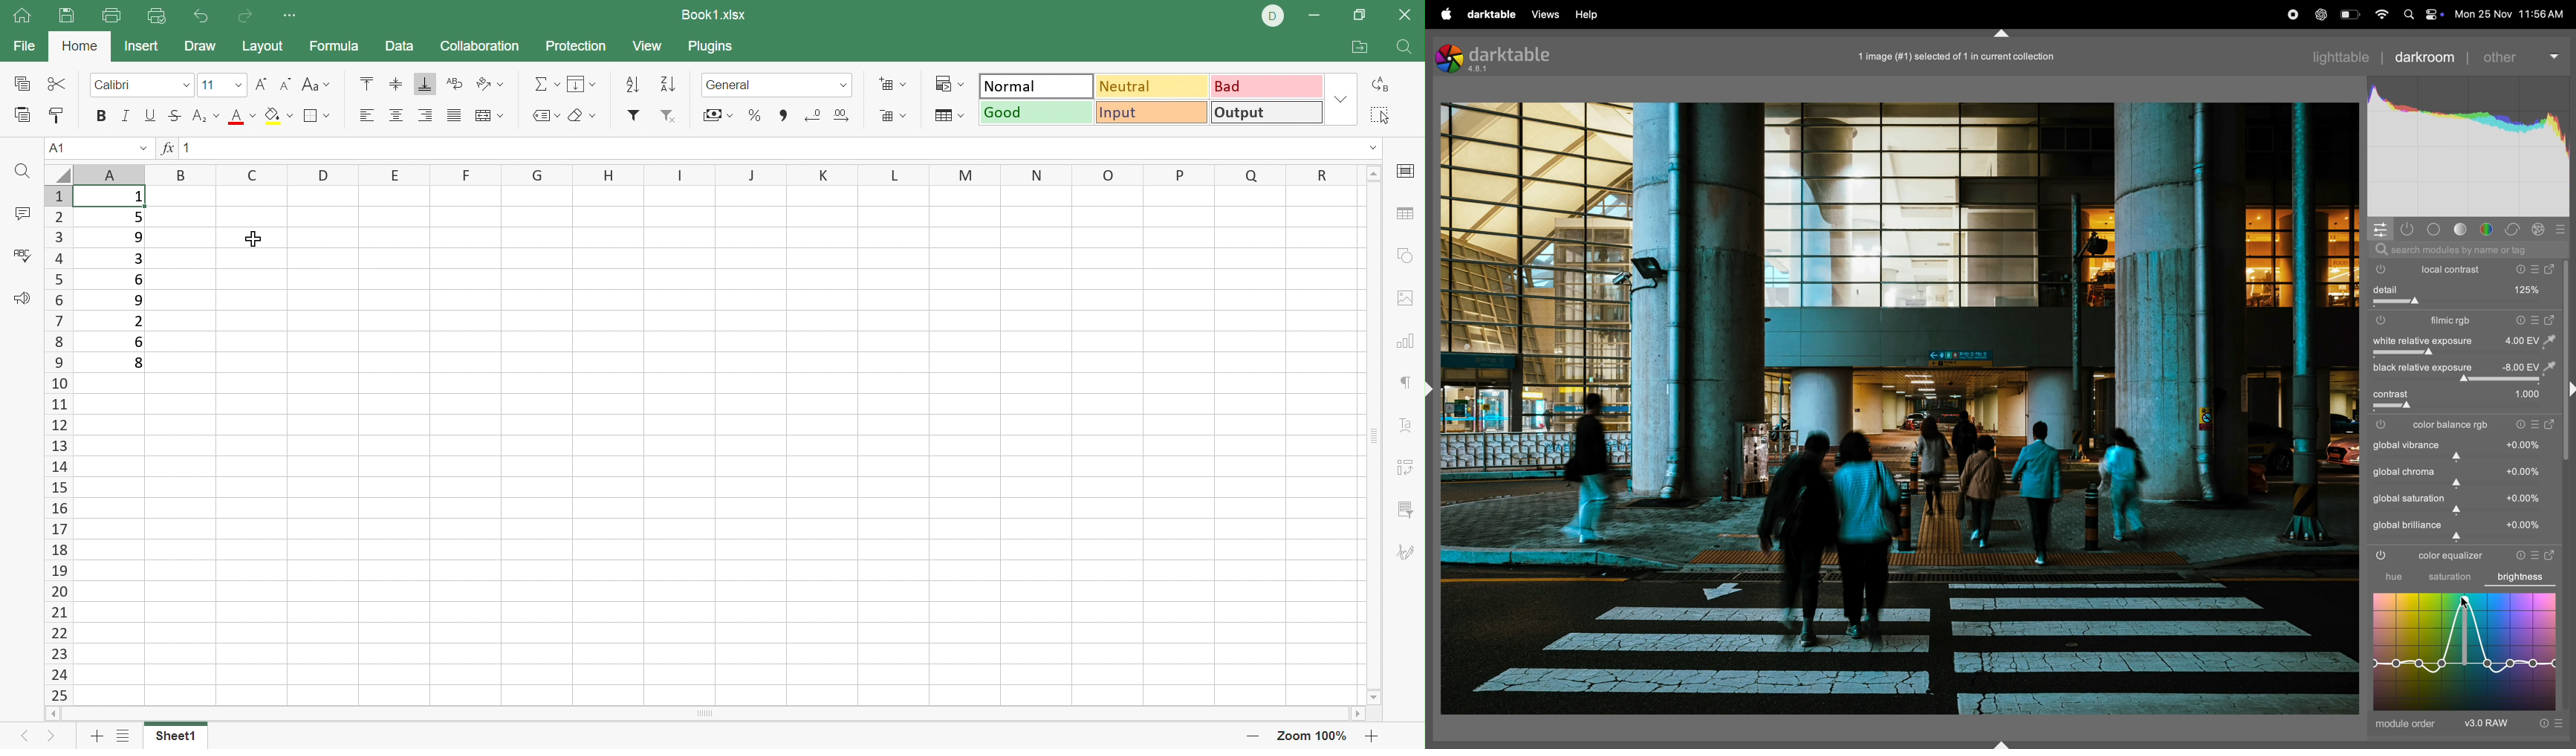 The image size is (2576, 756). What do you see at coordinates (2381, 14) in the screenshot?
I see `wifi` at bounding box center [2381, 14].